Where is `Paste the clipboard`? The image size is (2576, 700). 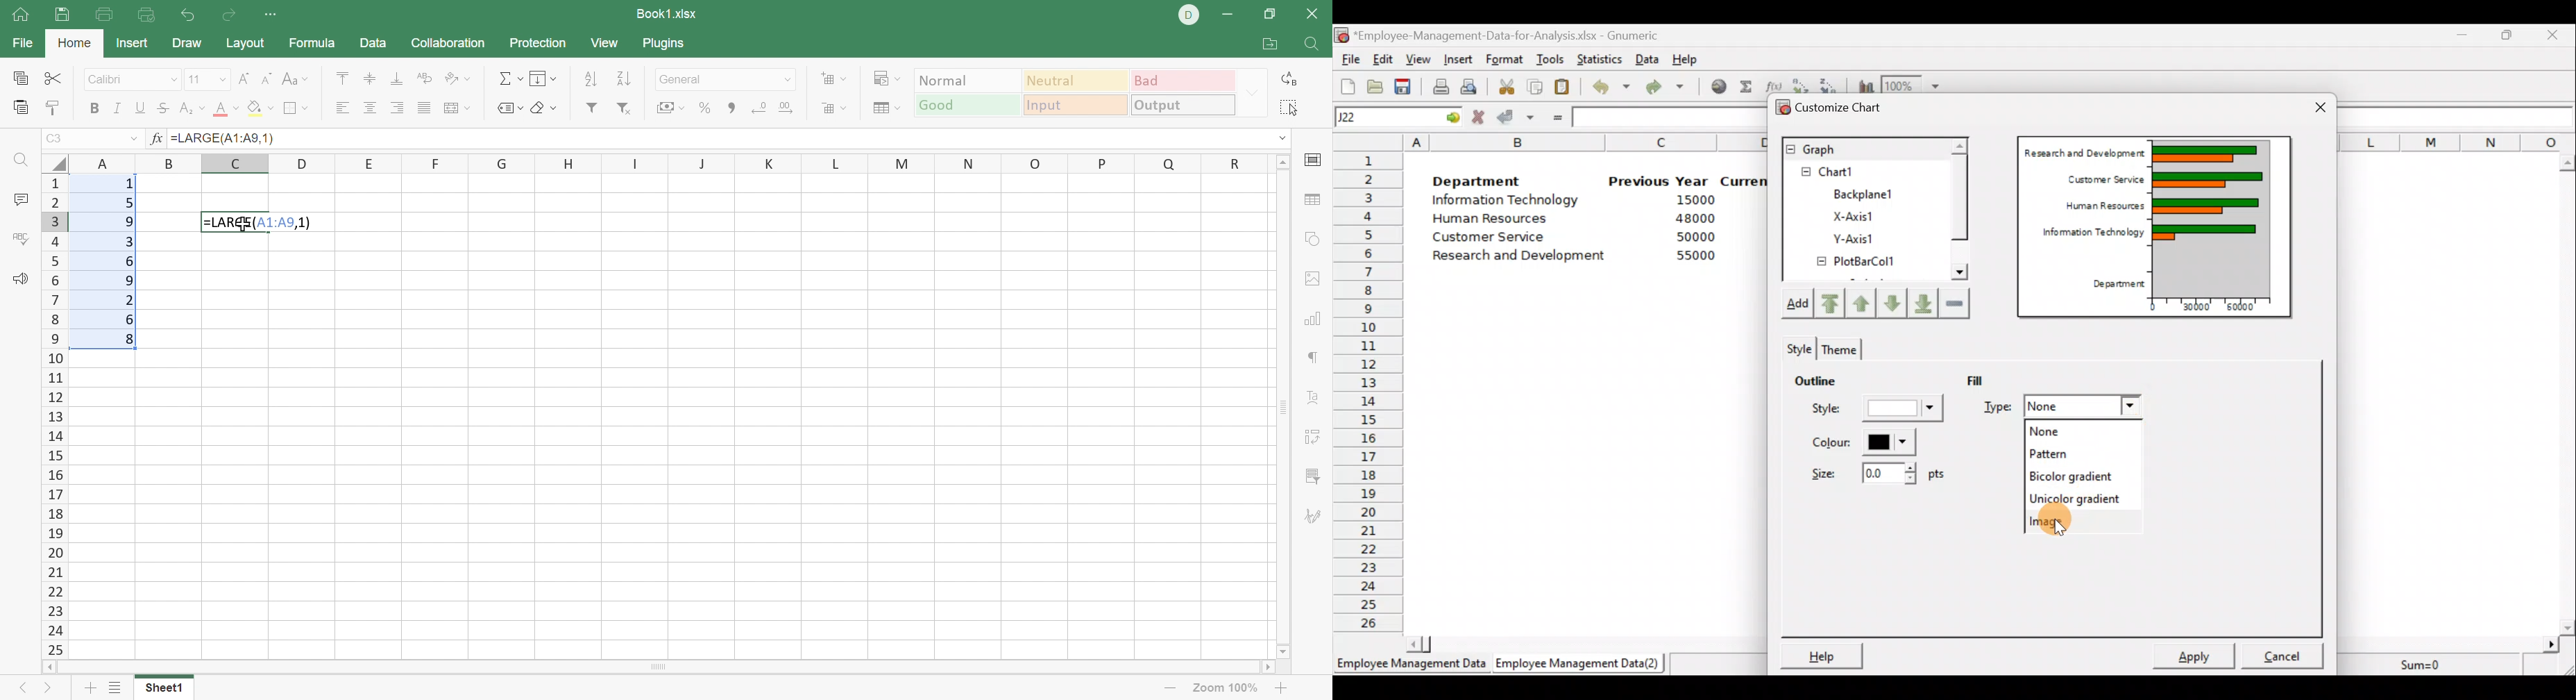
Paste the clipboard is located at coordinates (1566, 88).